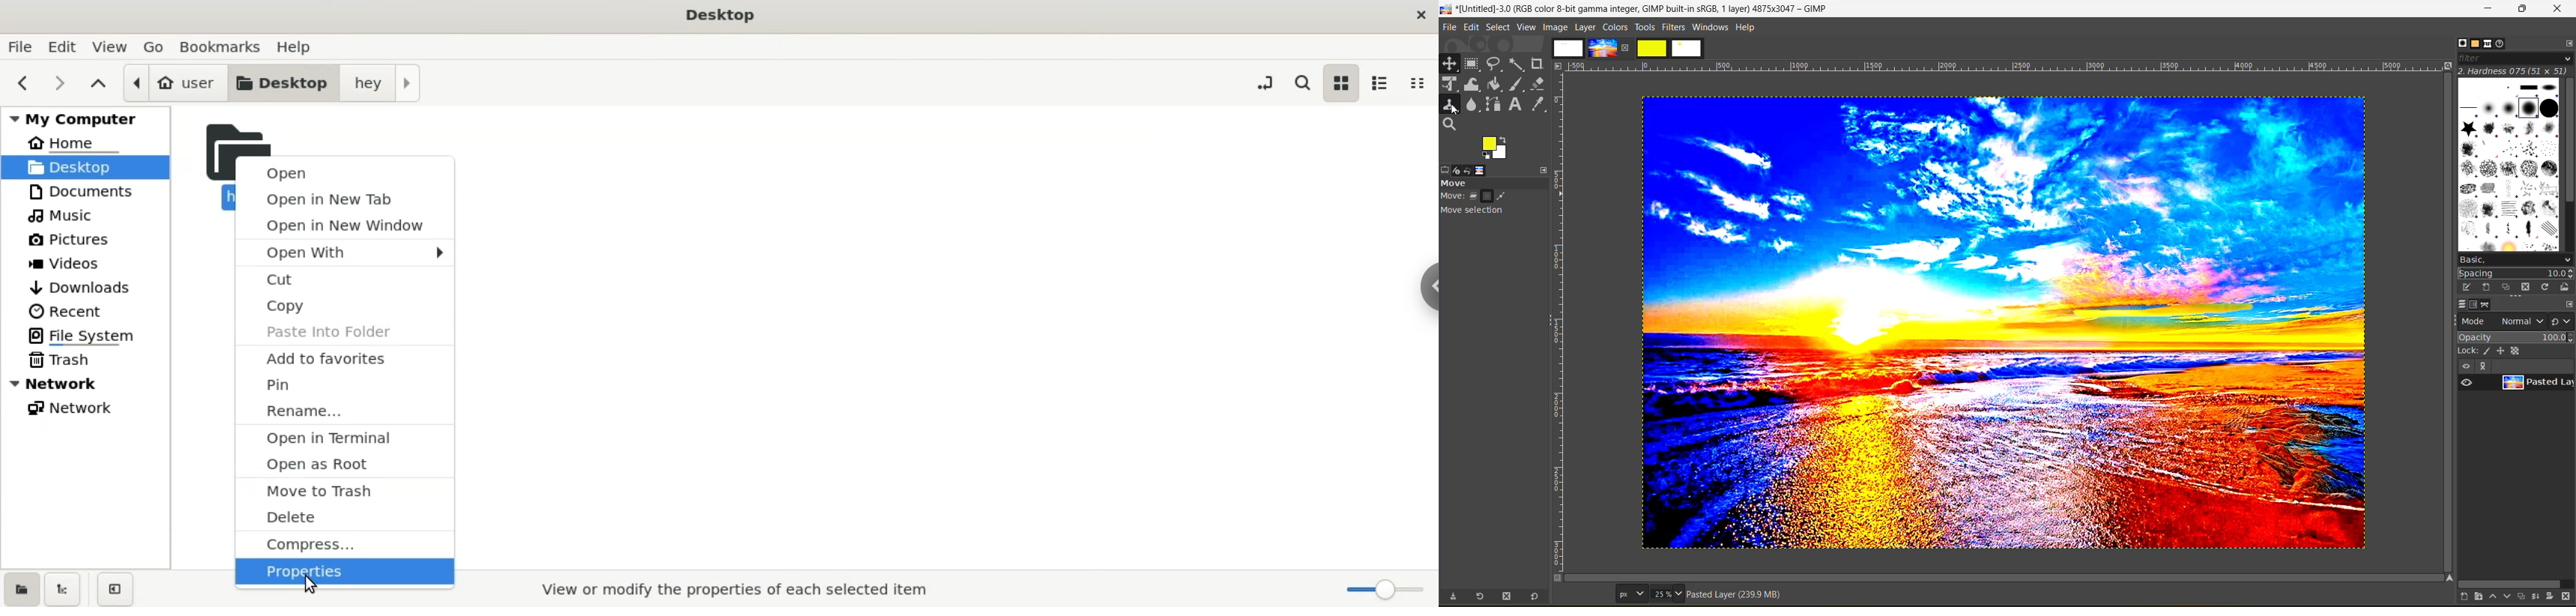 The image size is (2576, 616). What do you see at coordinates (1585, 27) in the screenshot?
I see `layer` at bounding box center [1585, 27].